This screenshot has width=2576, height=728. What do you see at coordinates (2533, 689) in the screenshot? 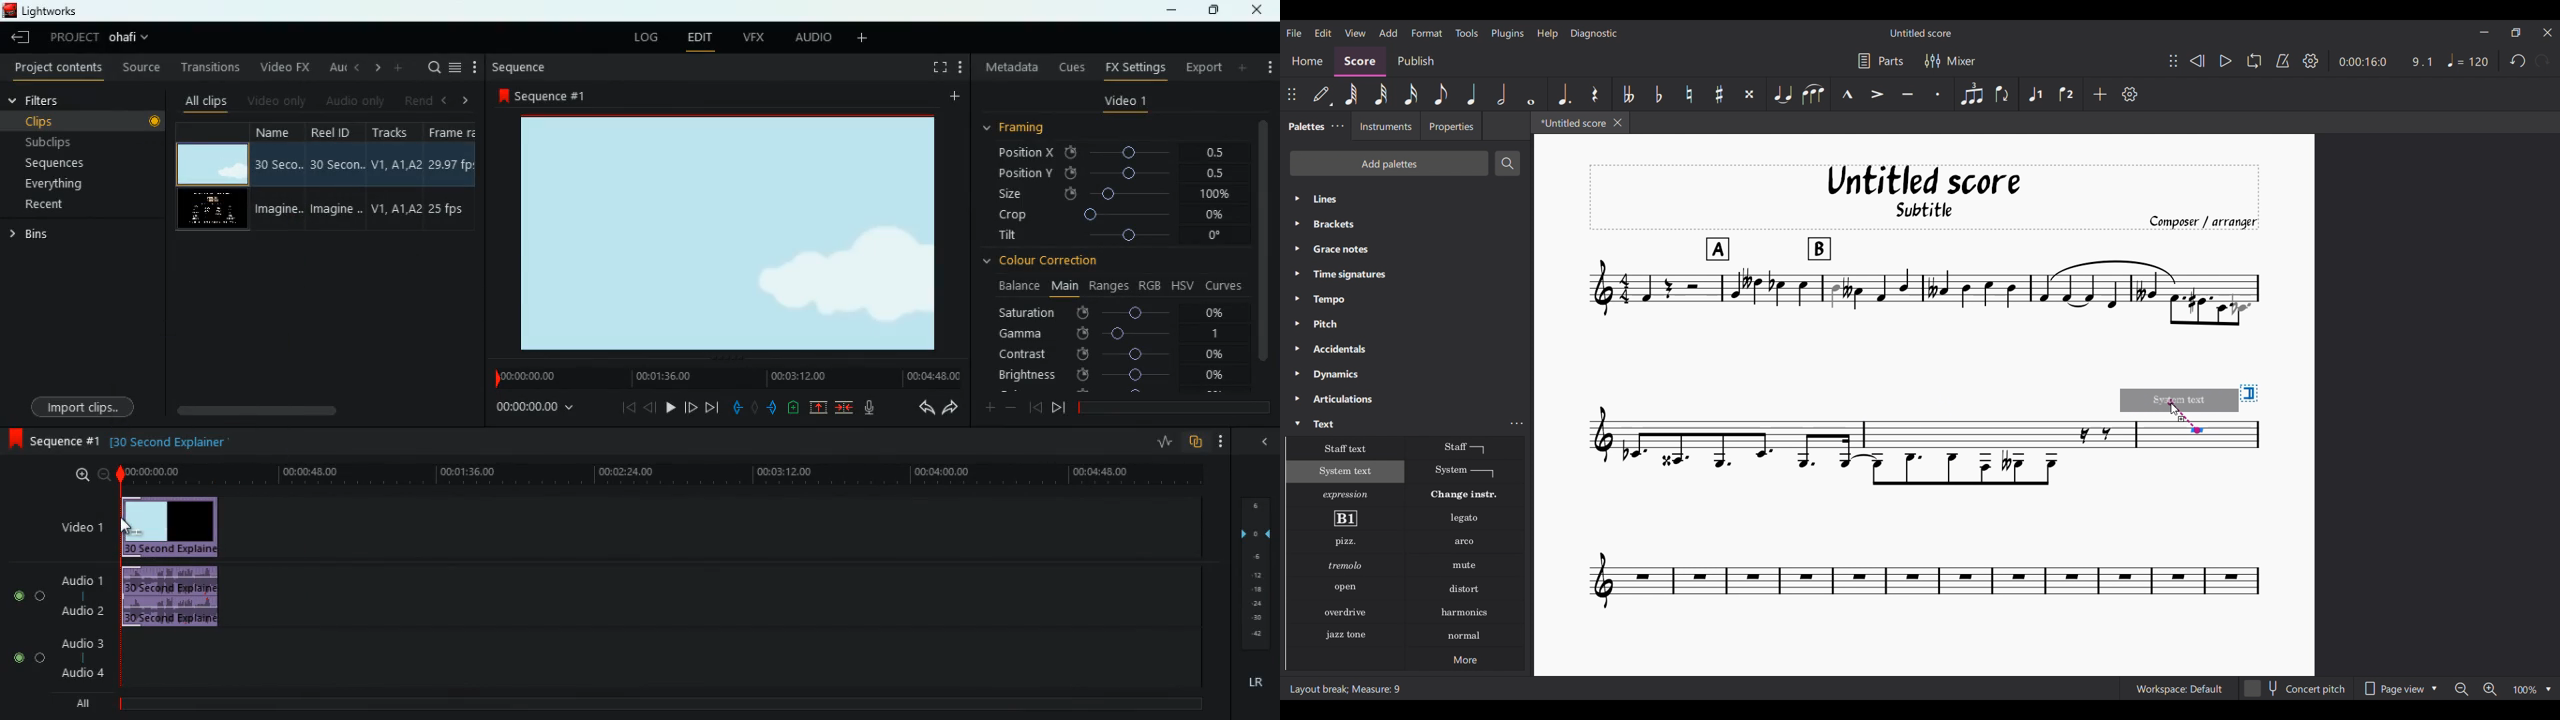
I see `Zoom options` at bounding box center [2533, 689].